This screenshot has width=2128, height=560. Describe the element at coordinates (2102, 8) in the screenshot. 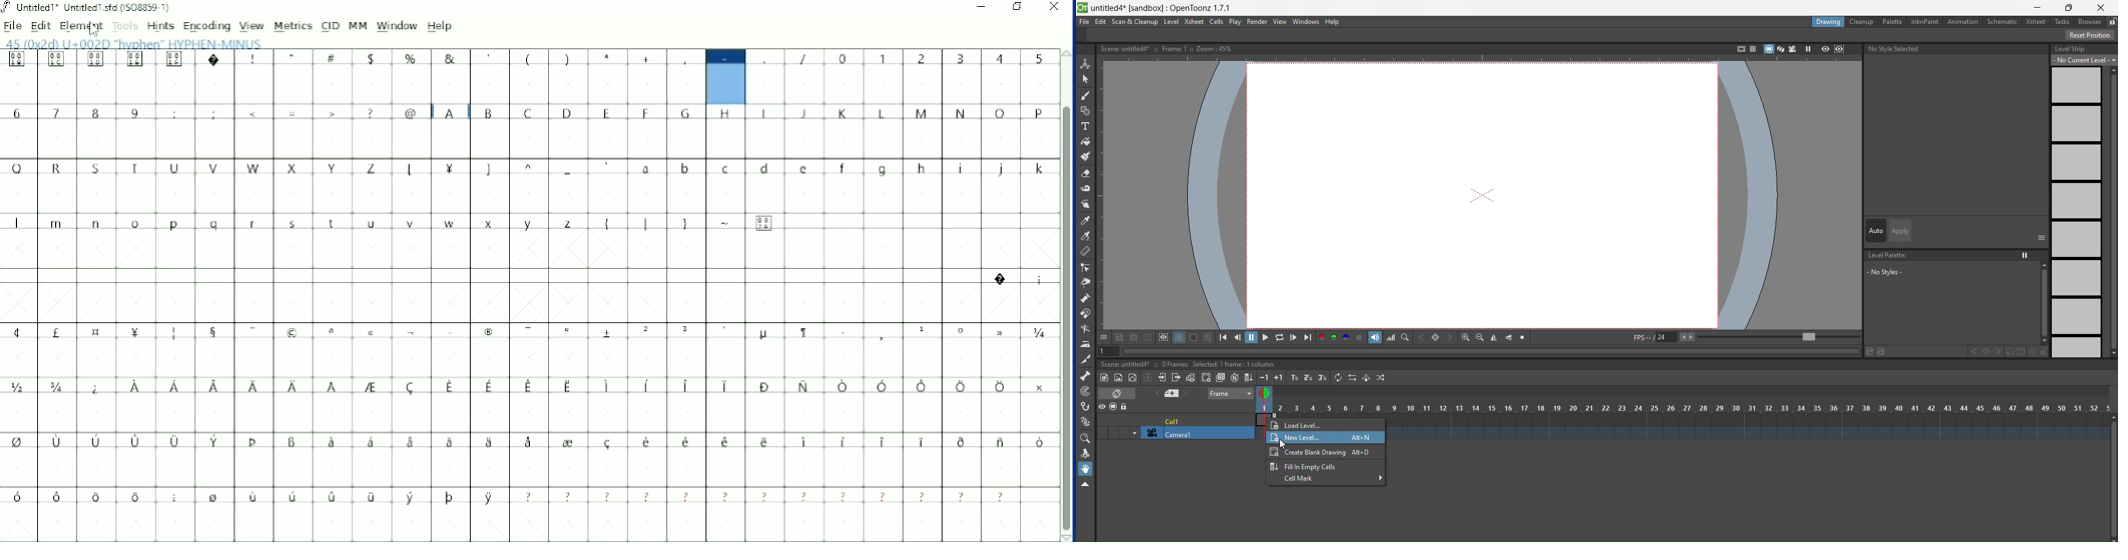

I see `close` at that location.